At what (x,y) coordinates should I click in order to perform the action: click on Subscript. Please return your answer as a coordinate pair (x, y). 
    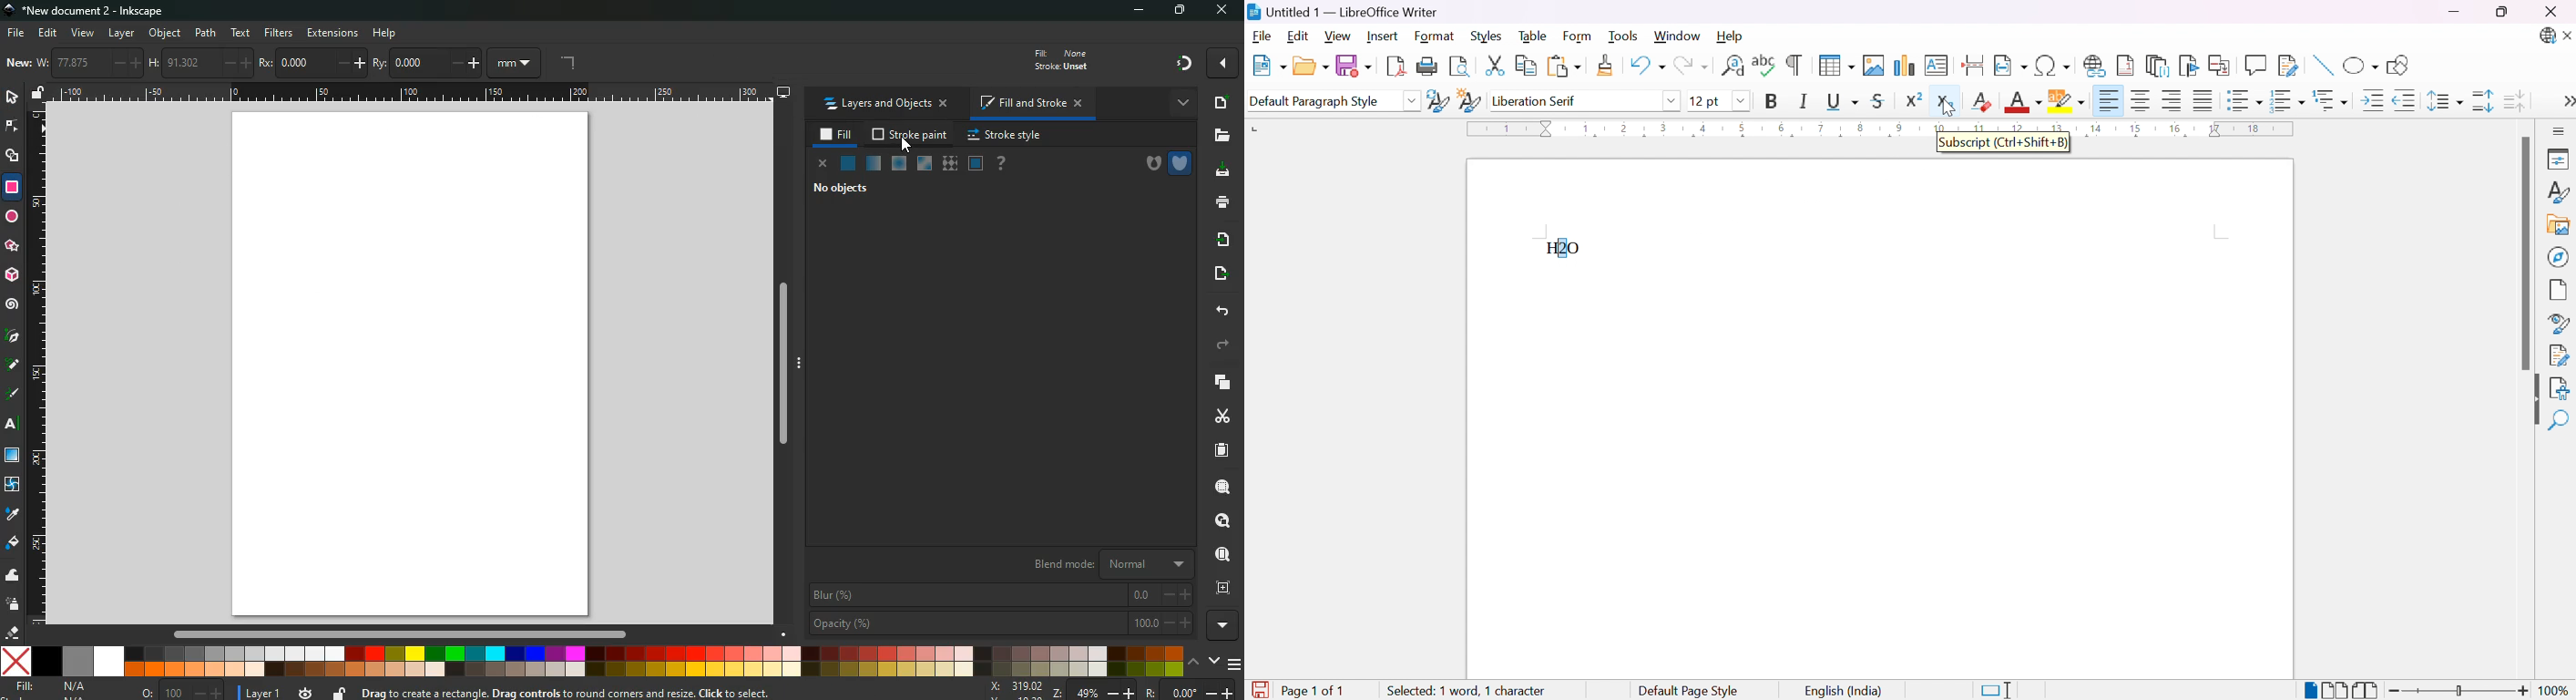
    Looking at the image, I should click on (1946, 102).